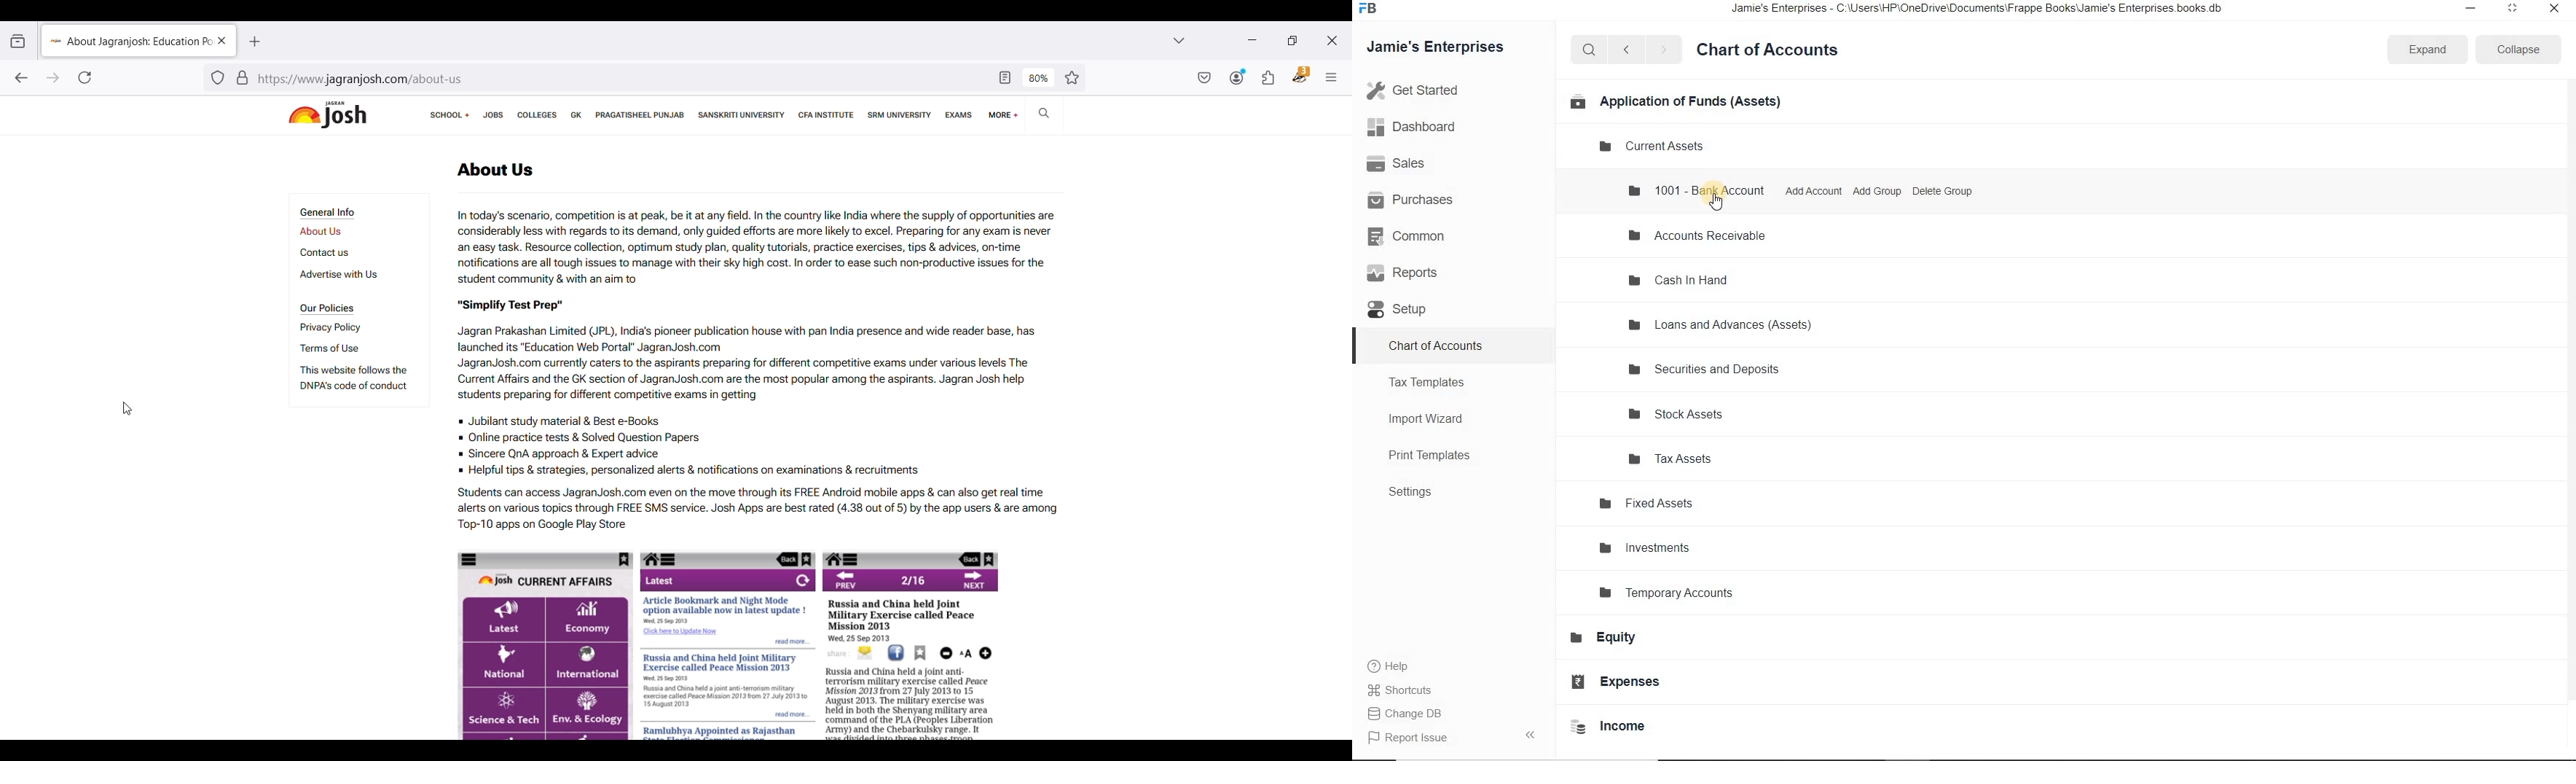 The width and height of the screenshot is (2576, 784). What do you see at coordinates (958, 114) in the screenshot?
I see `Exams page` at bounding box center [958, 114].